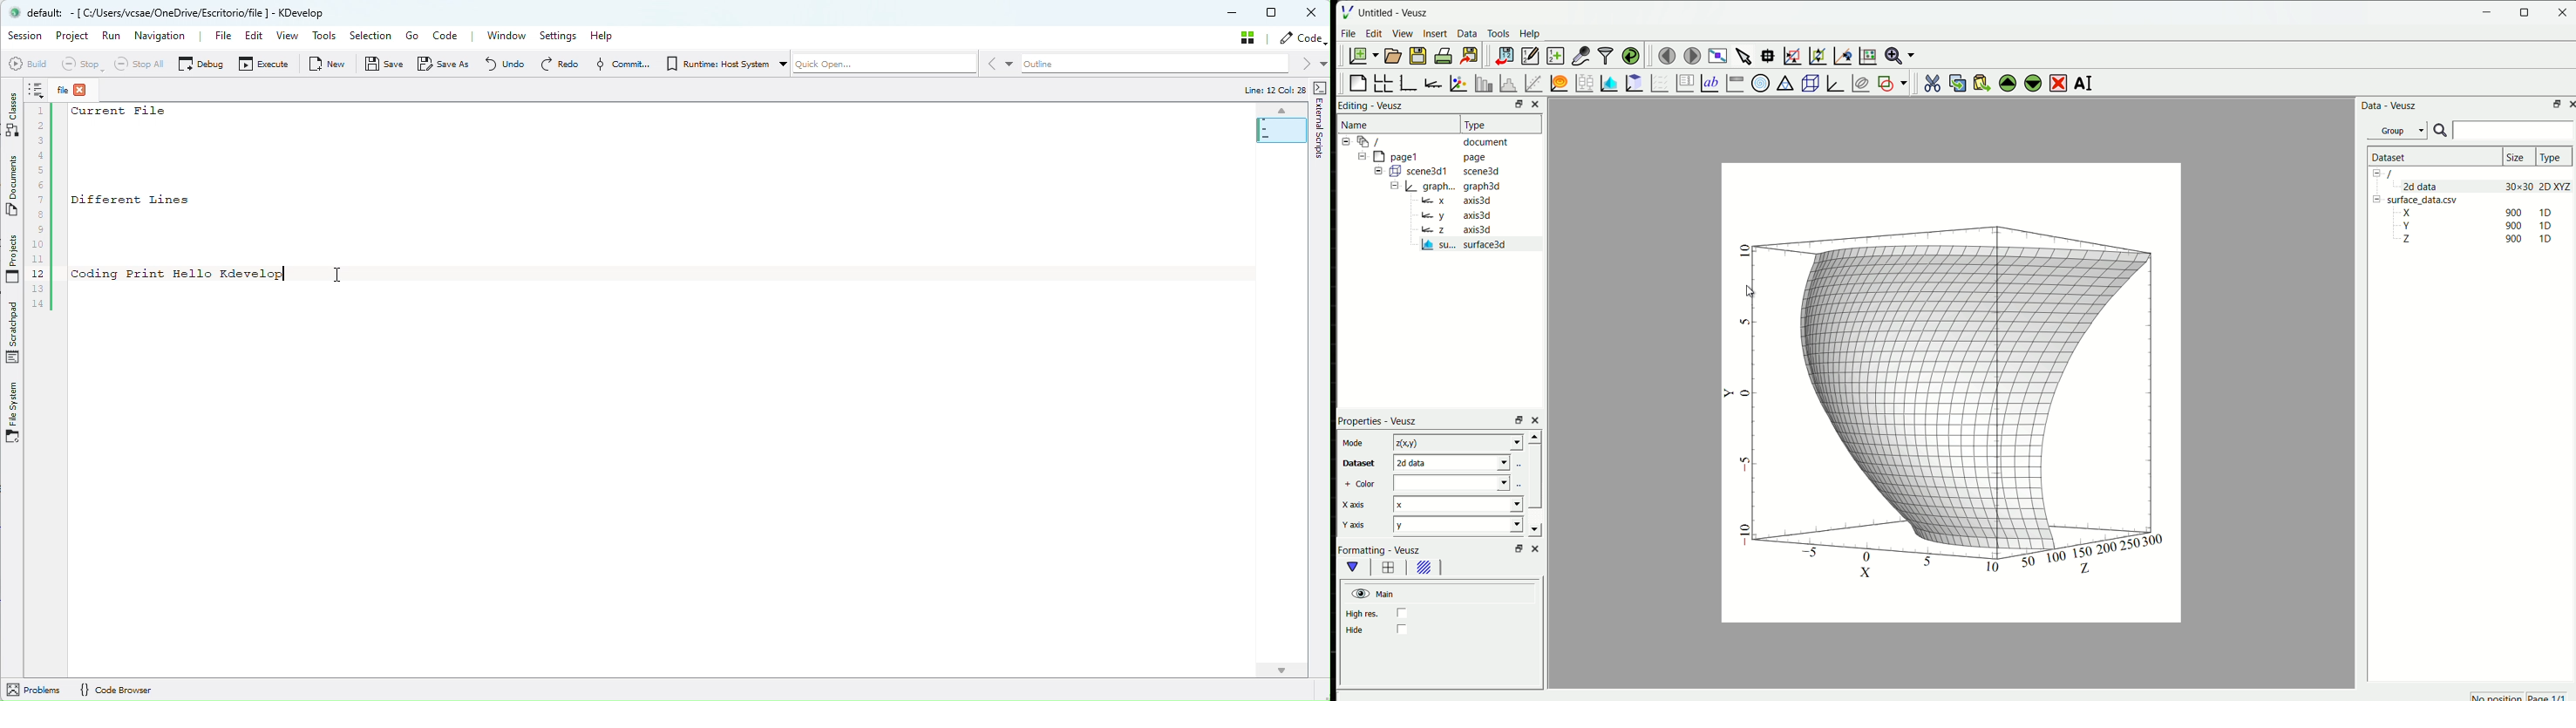  Describe the element at coordinates (1836, 82) in the screenshot. I see `3D graph` at that location.